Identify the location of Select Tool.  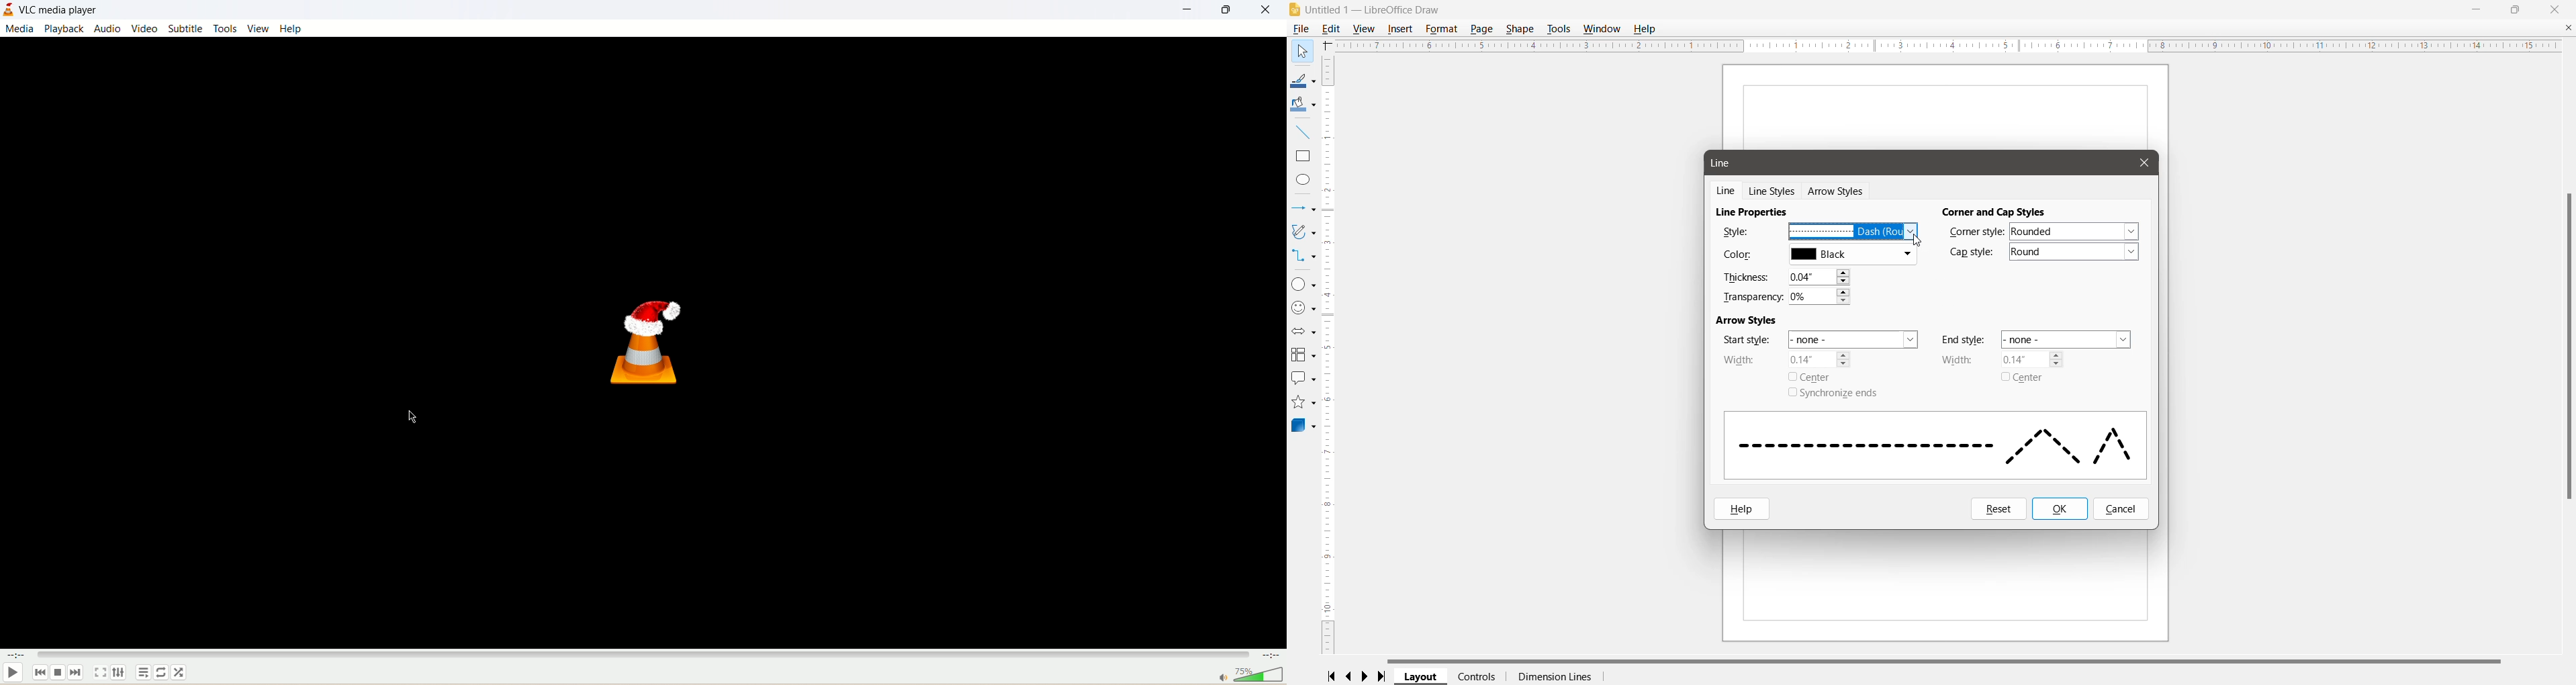
(1303, 51).